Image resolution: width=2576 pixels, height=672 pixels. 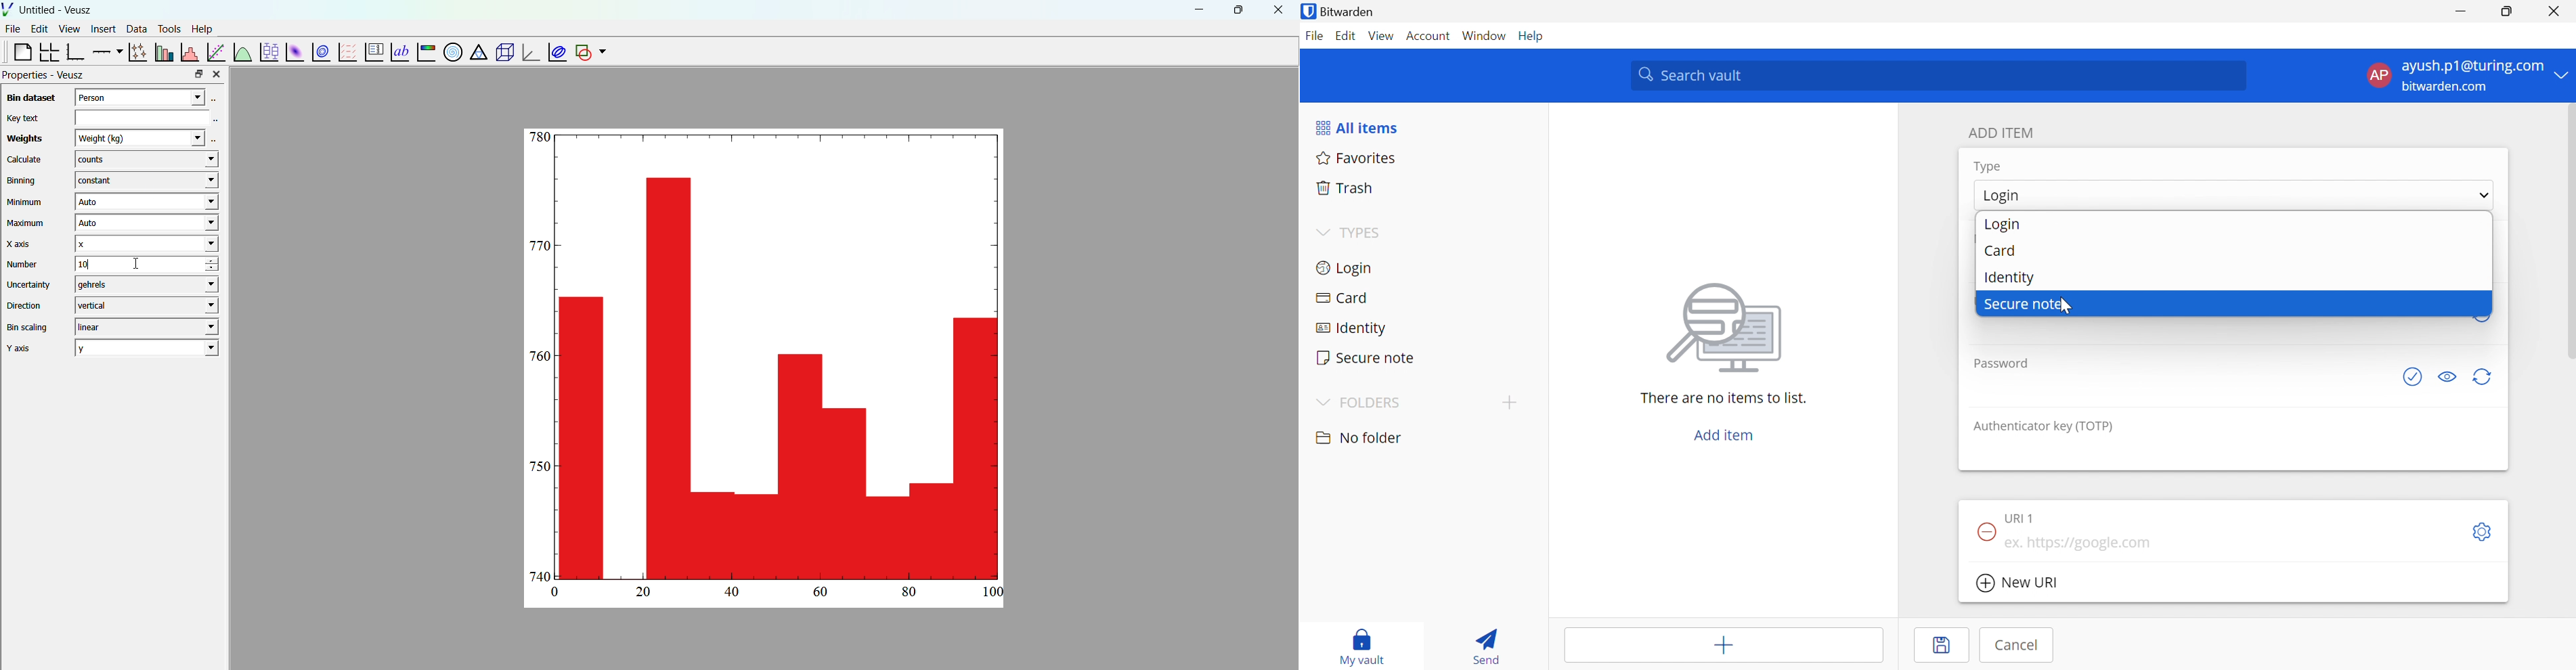 What do you see at coordinates (2024, 517) in the screenshot?
I see `URL 1` at bounding box center [2024, 517].